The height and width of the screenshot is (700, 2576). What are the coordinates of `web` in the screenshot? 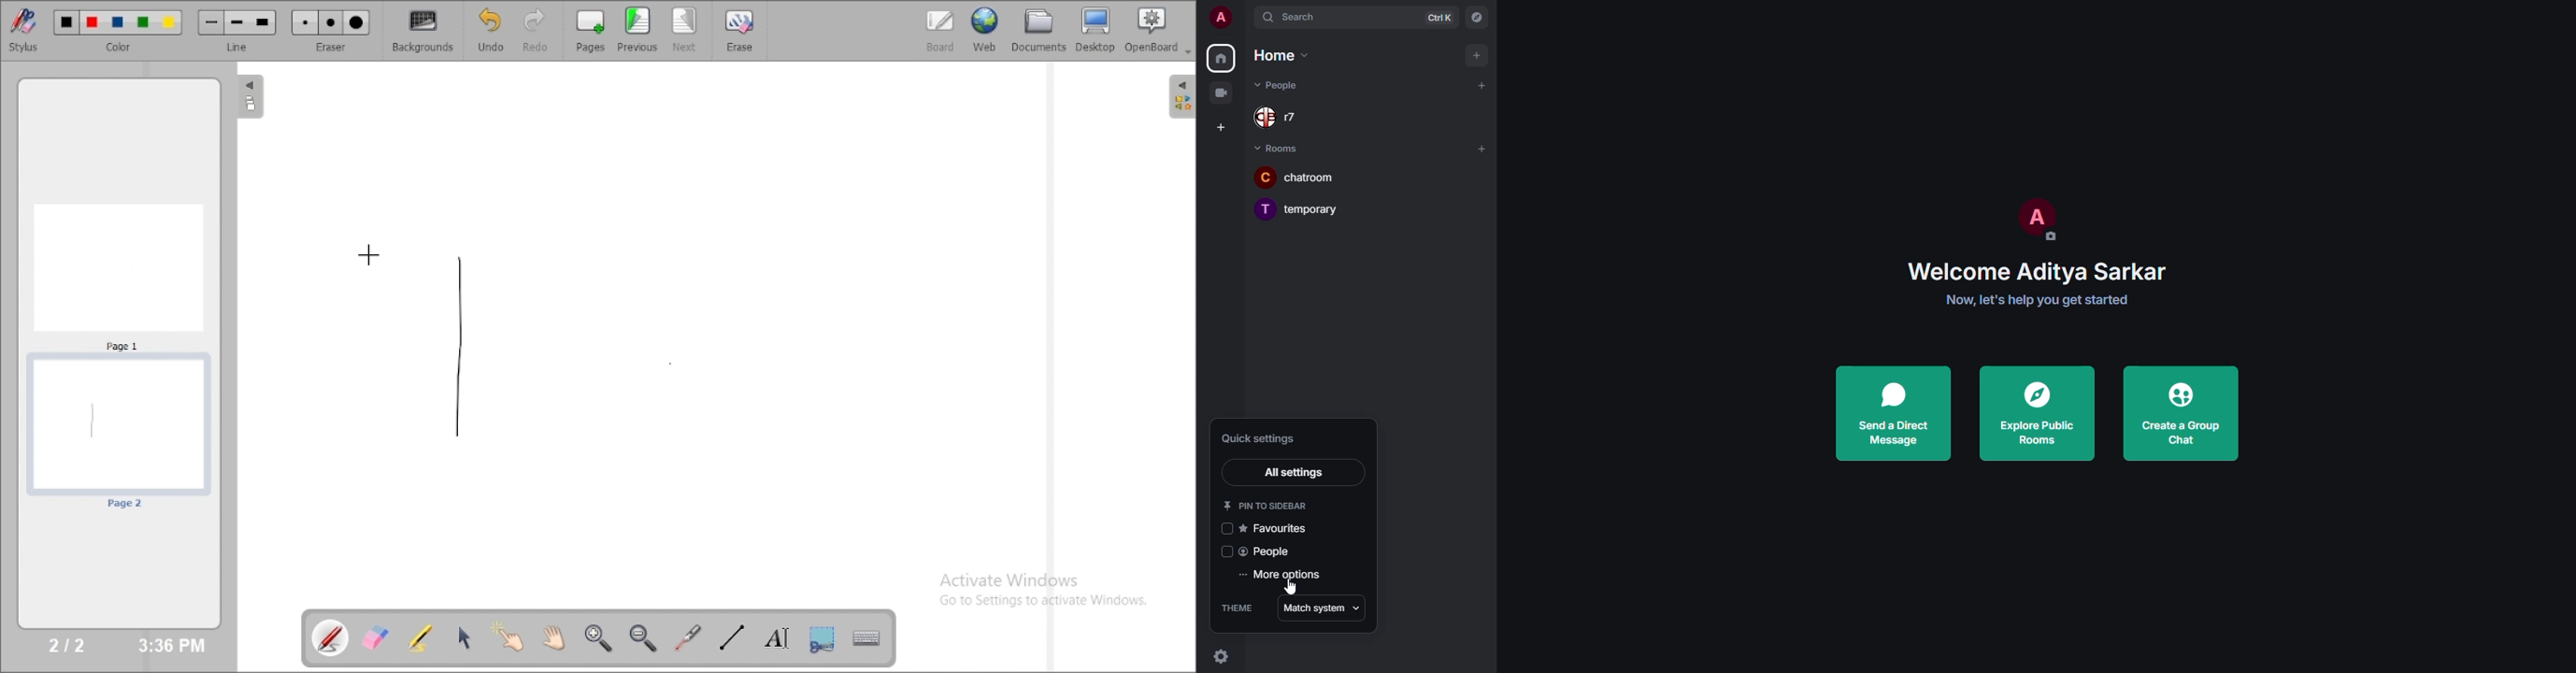 It's located at (985, 29).